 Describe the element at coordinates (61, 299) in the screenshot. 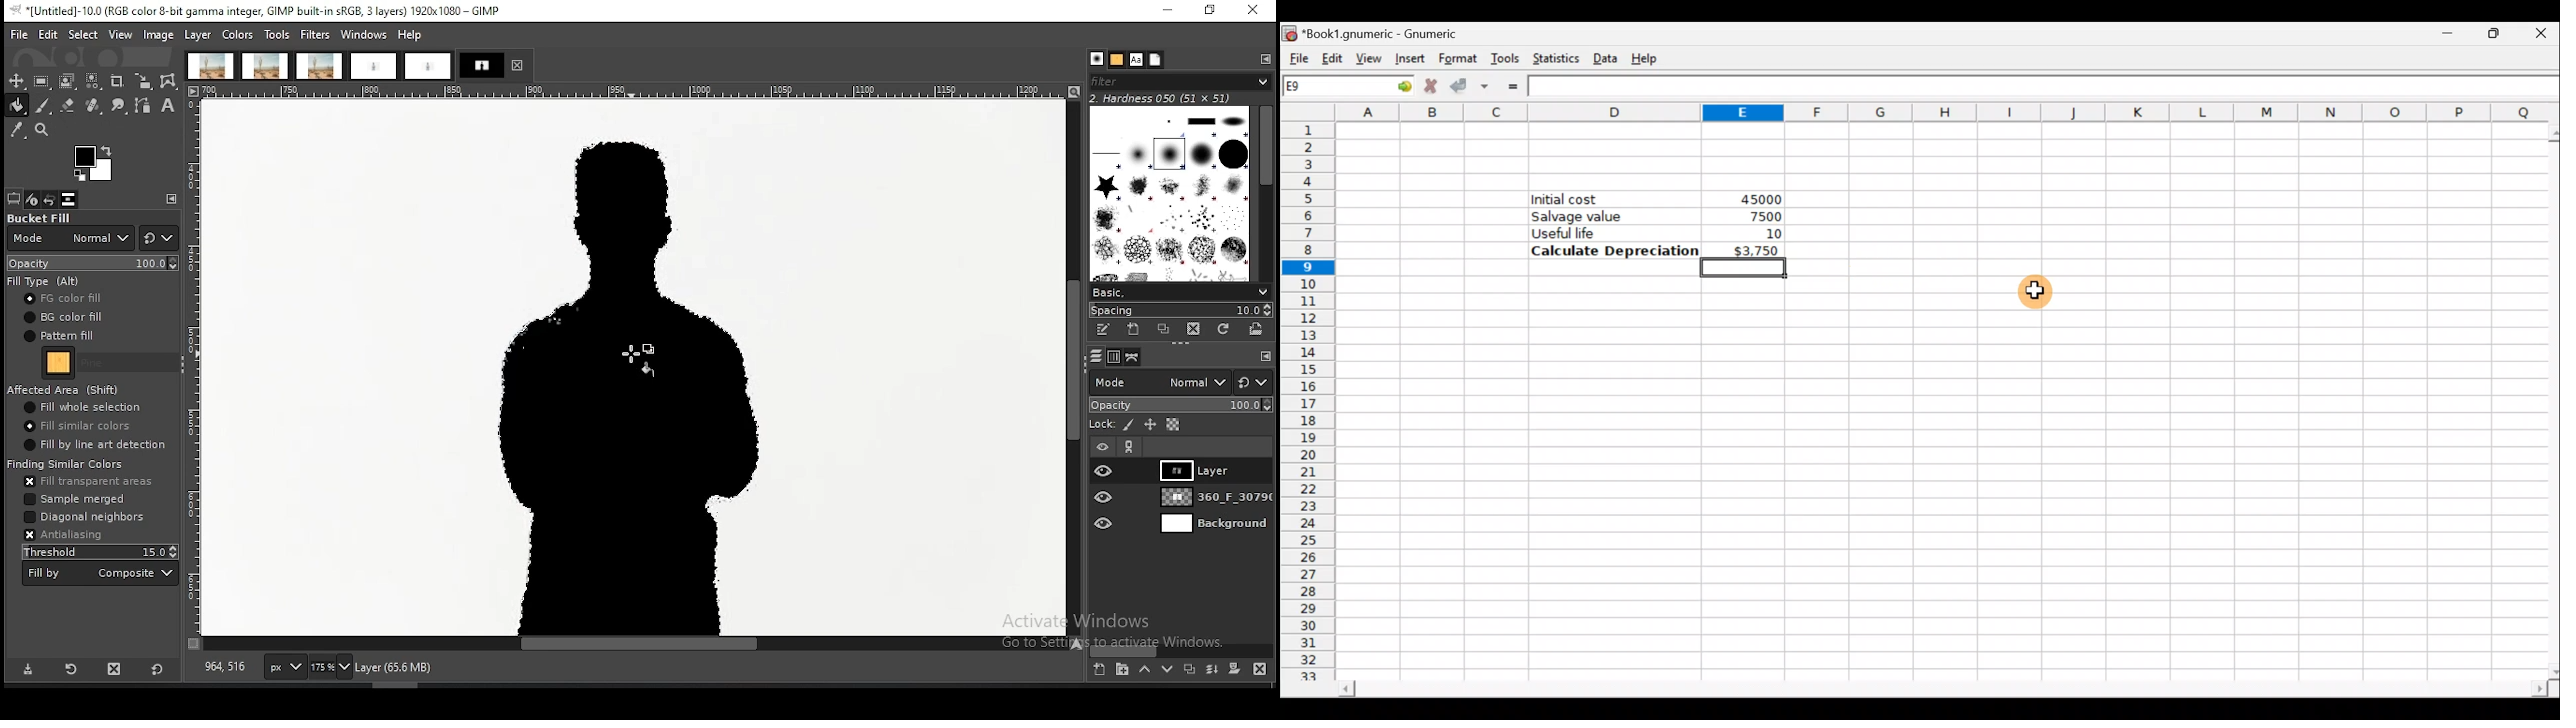

I see `FG color fill` at that location.